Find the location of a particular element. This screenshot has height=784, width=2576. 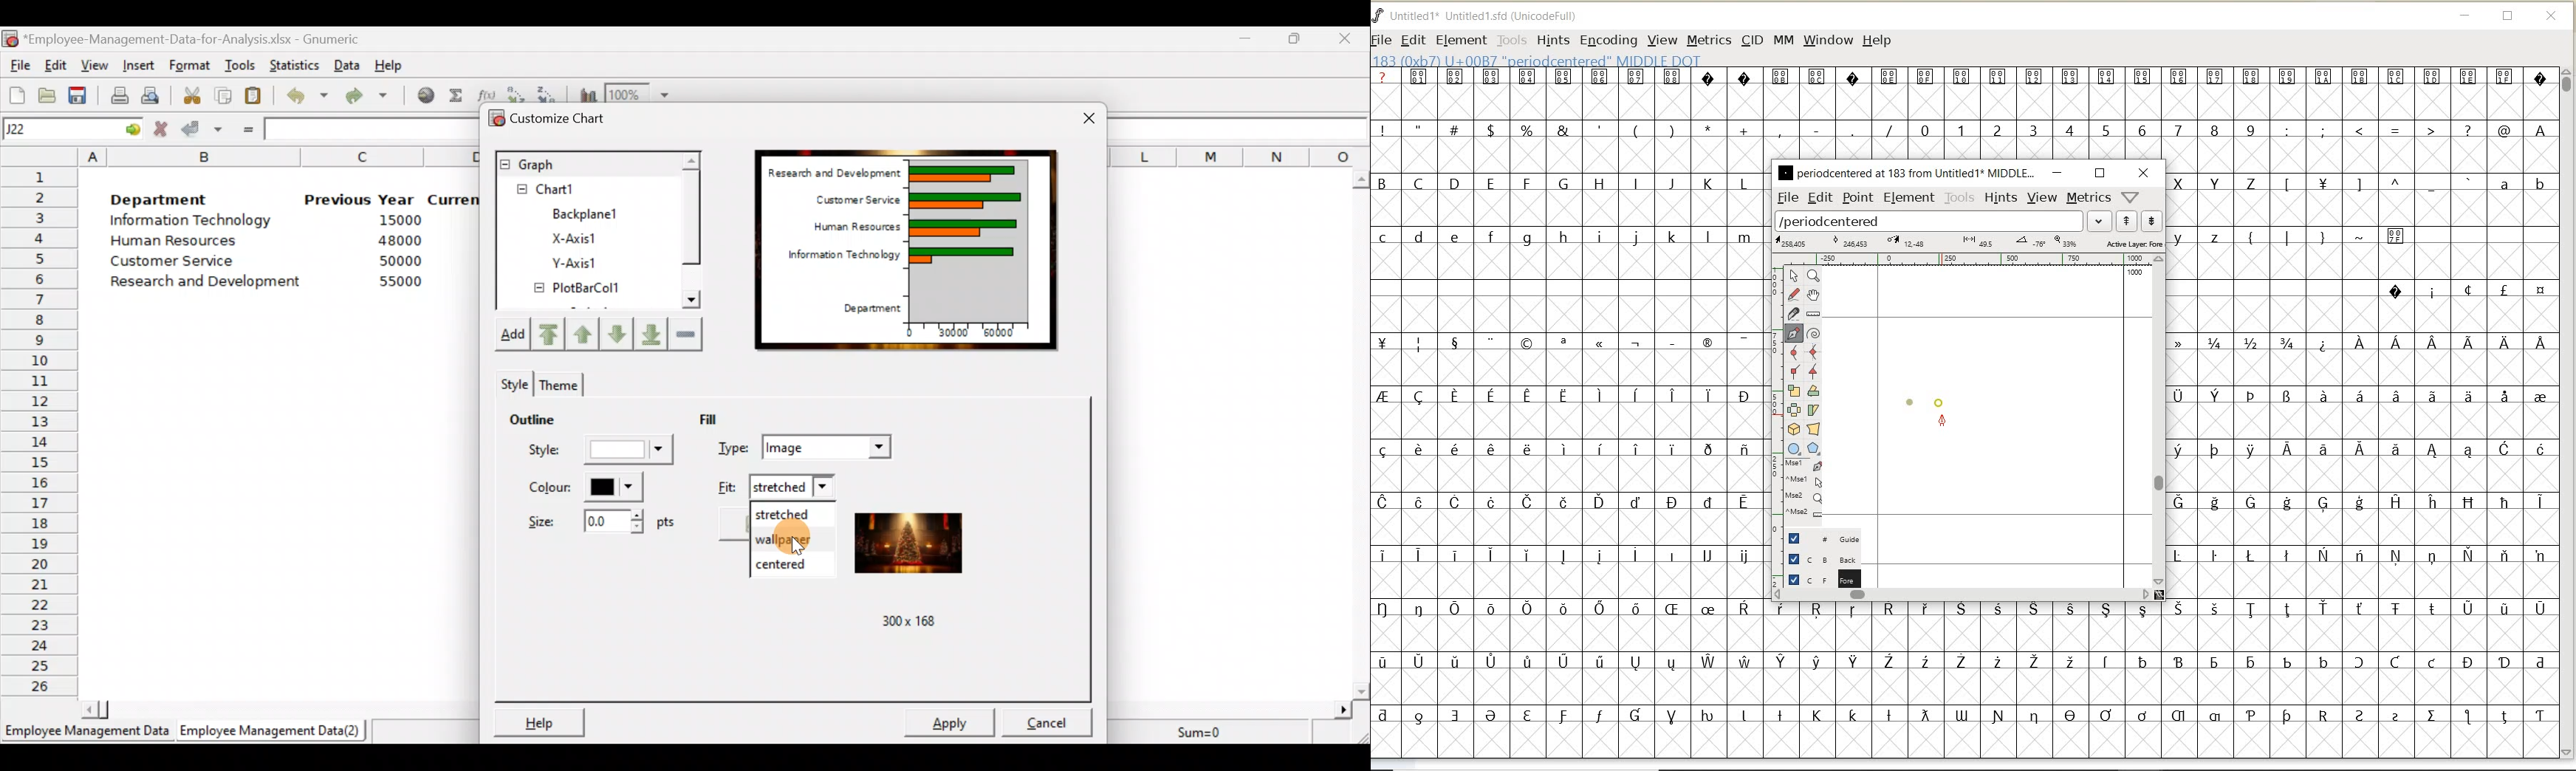

special characters is located at coordinates (2157, 668).